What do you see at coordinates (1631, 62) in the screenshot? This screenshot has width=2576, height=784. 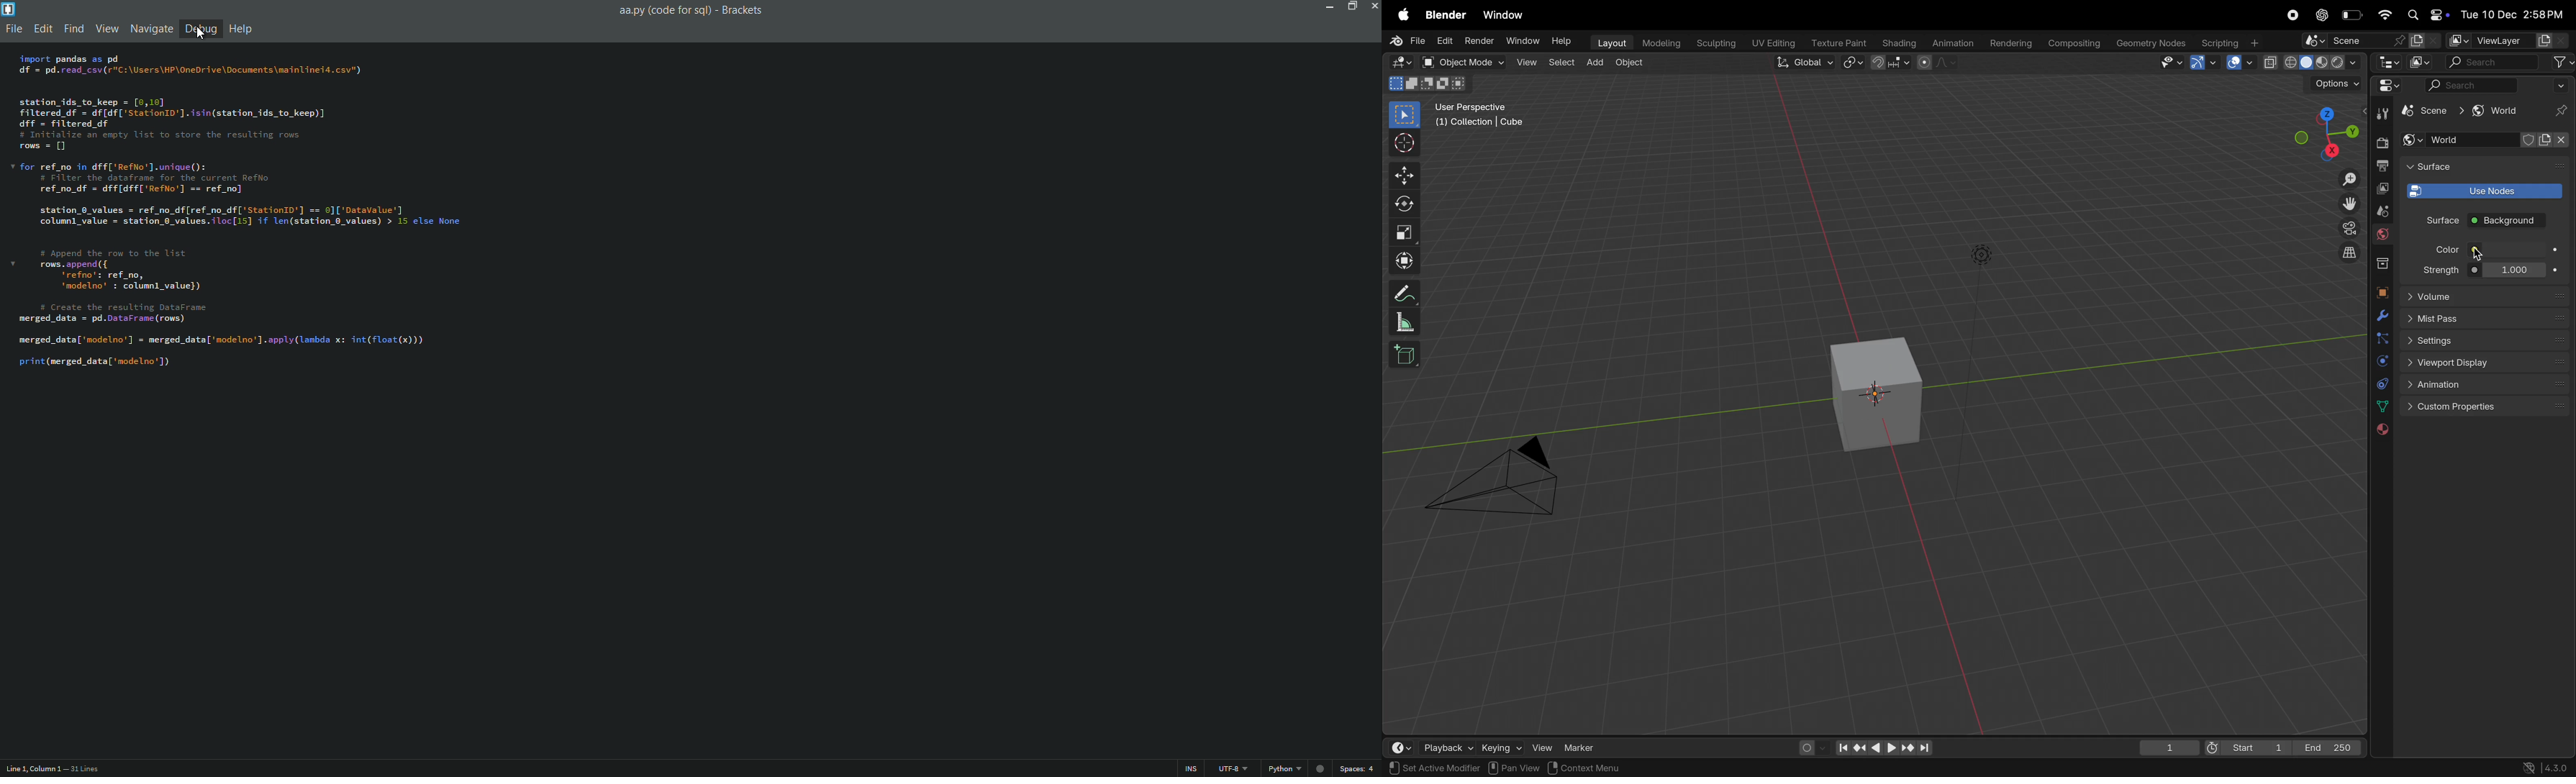 I see `Object` at bounding box center [1631, 62].